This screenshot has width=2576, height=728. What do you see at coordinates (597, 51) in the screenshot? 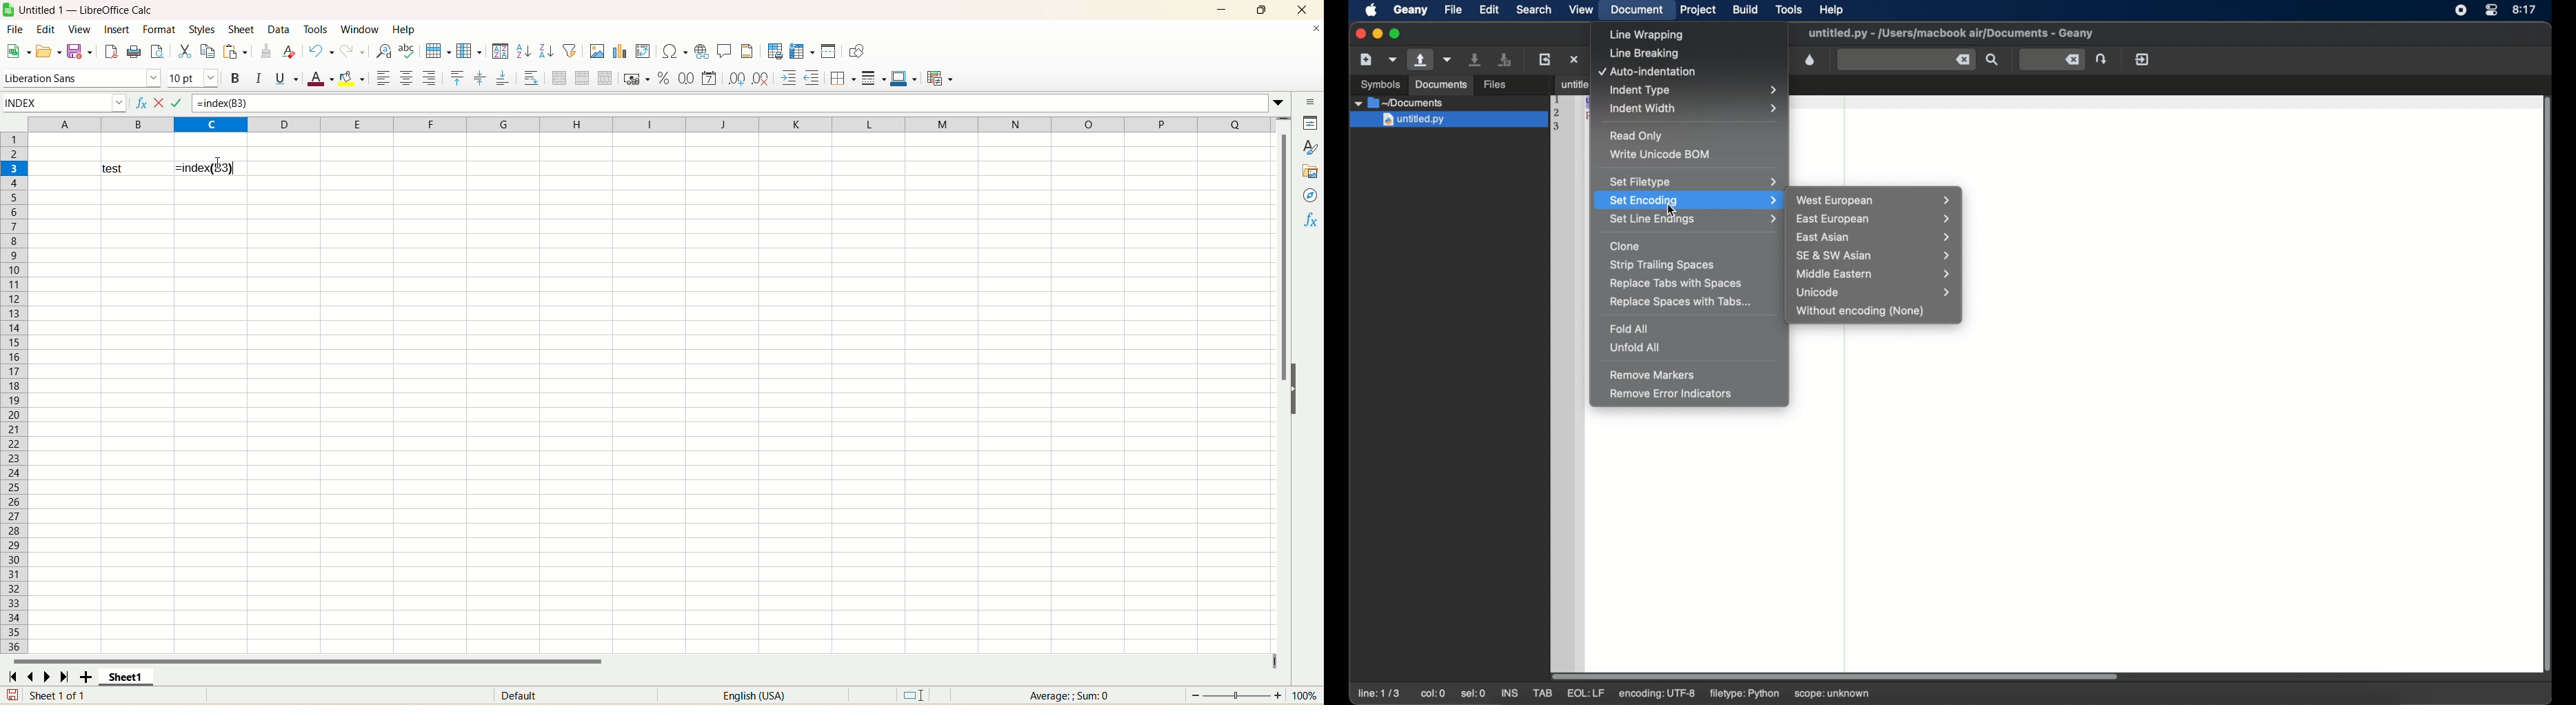
I see `insert image` at bounding box center [597, 51].